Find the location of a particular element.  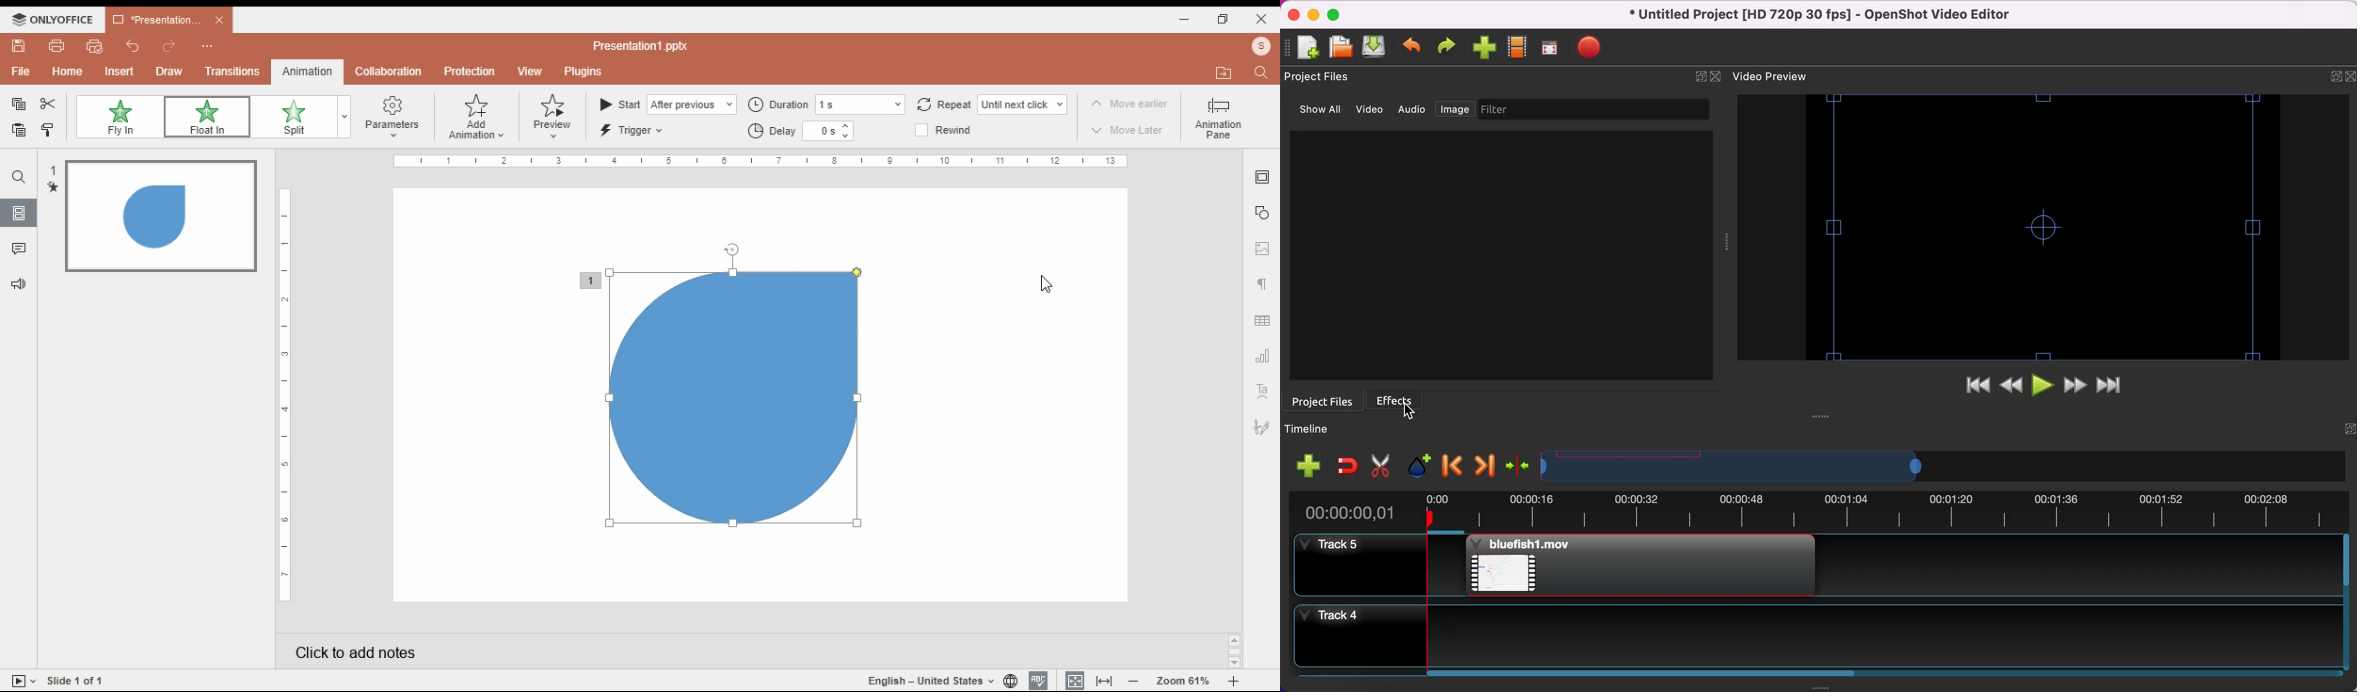

collaboration is located at coordinates (387, 72).